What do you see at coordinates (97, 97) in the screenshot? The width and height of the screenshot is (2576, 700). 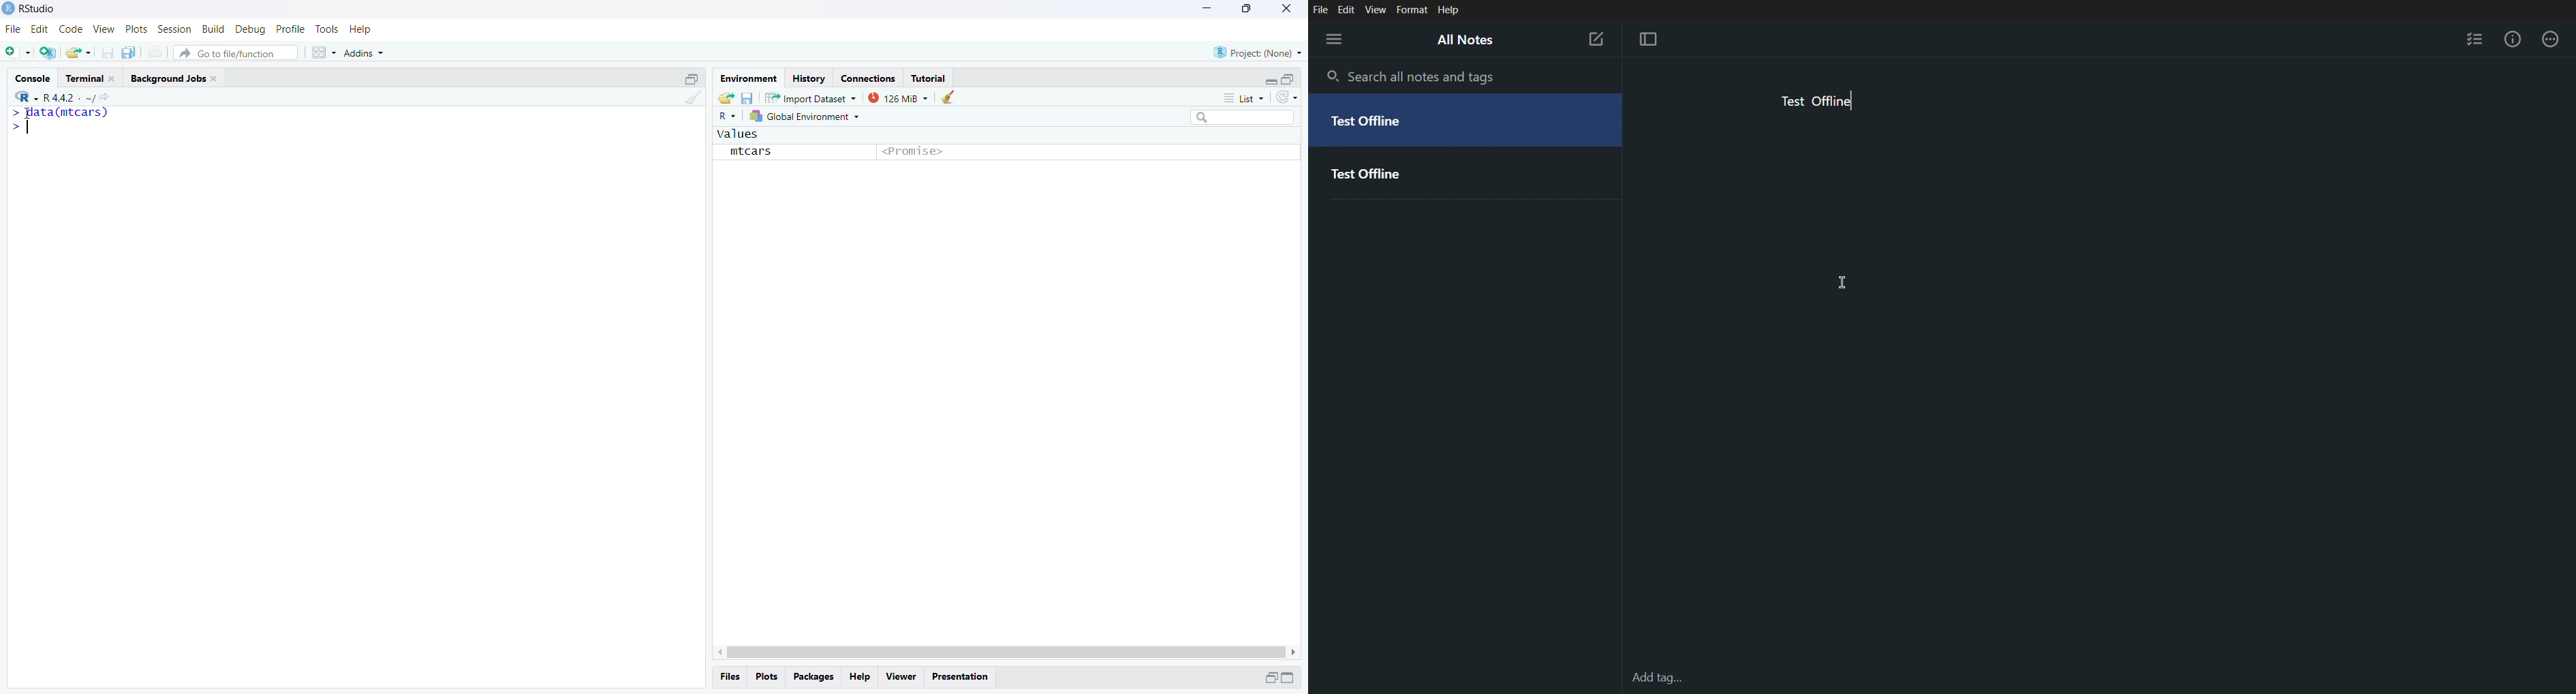 I see `view current directory` at bounding box center [97, 97].